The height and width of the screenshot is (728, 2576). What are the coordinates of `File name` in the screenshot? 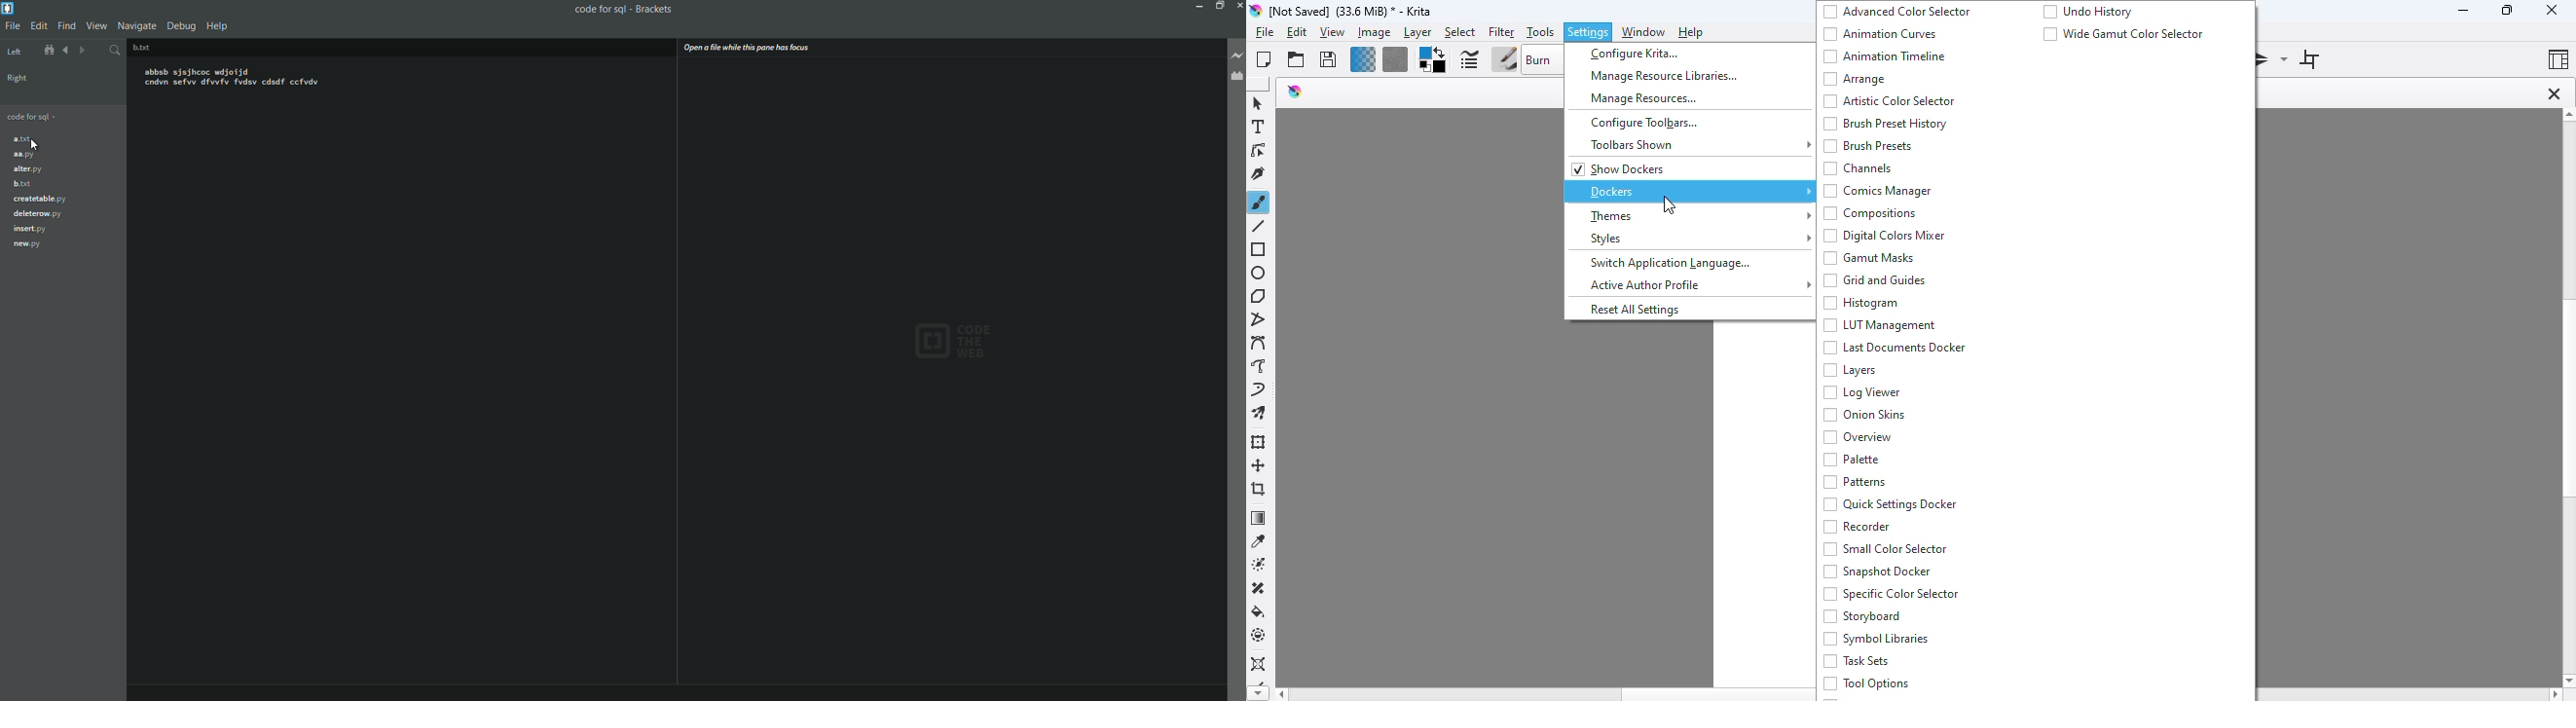 It's located at (599, 9).